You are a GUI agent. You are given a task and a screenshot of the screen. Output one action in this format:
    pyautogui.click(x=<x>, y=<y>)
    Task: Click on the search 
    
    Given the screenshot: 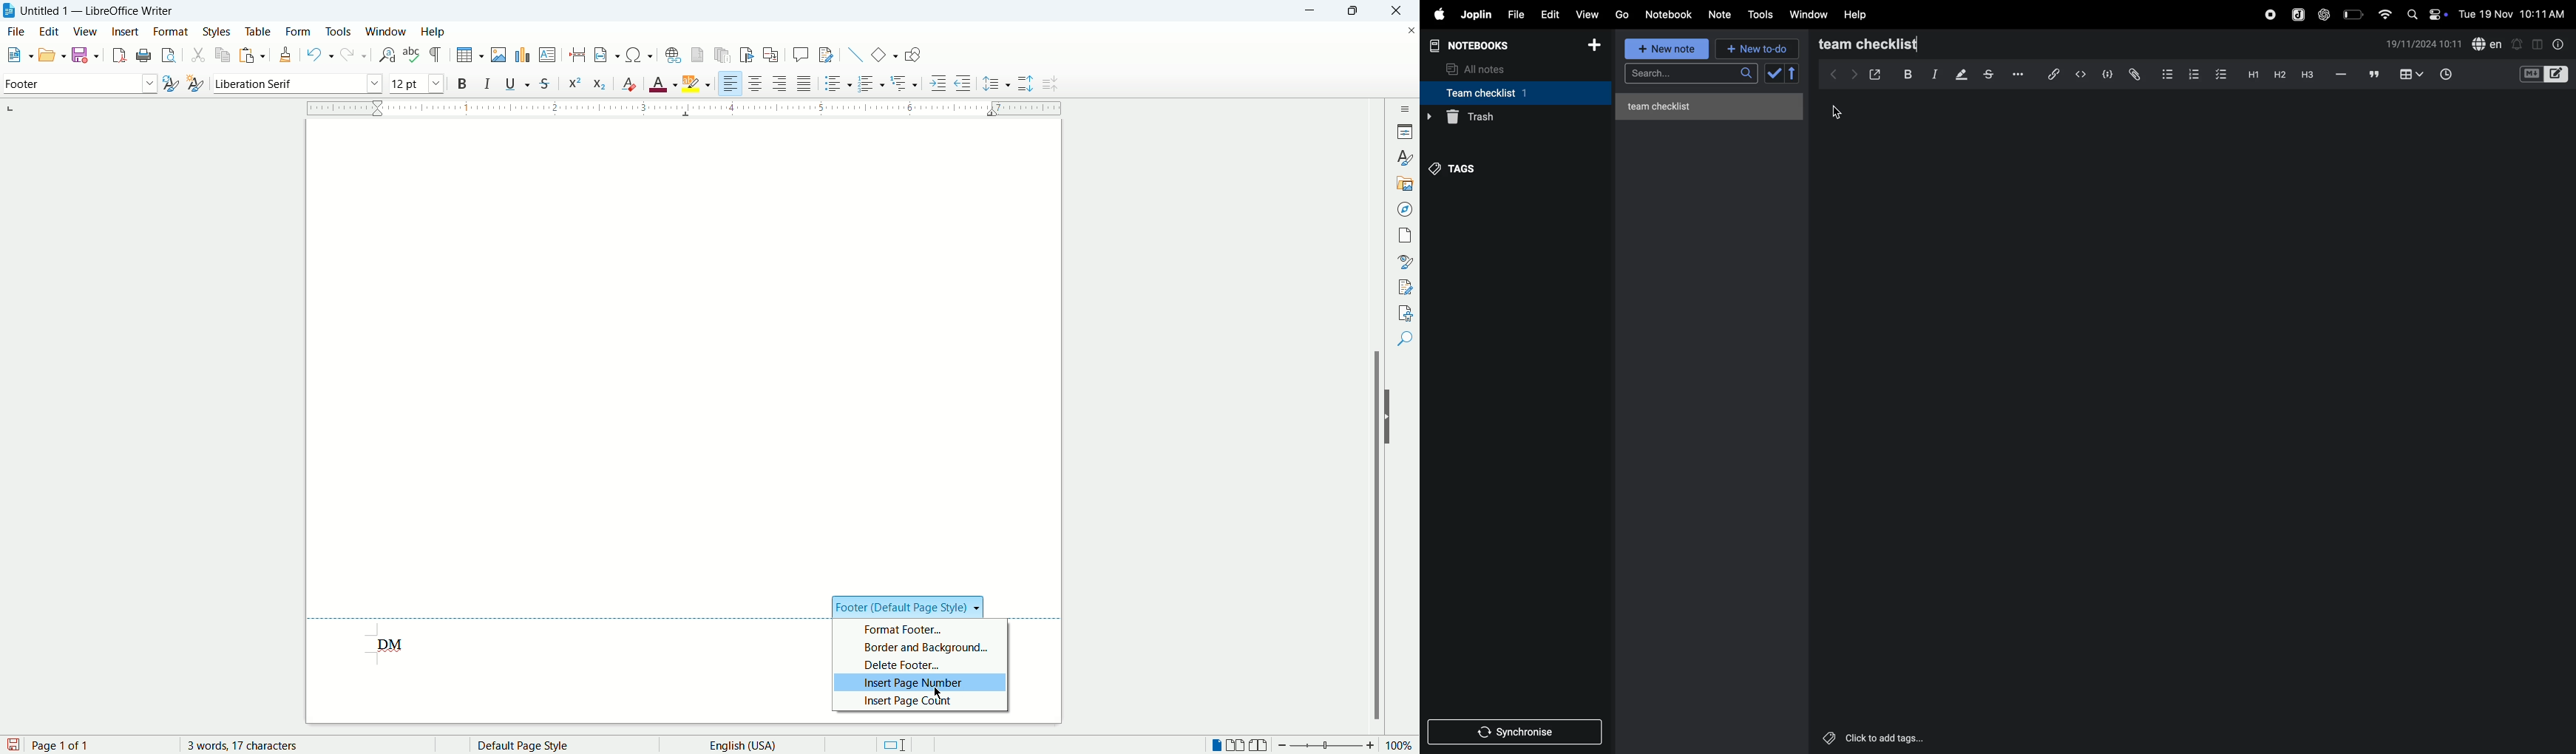 What is the action you would take?
    pyautogui.click(x=1689, y=75)
    